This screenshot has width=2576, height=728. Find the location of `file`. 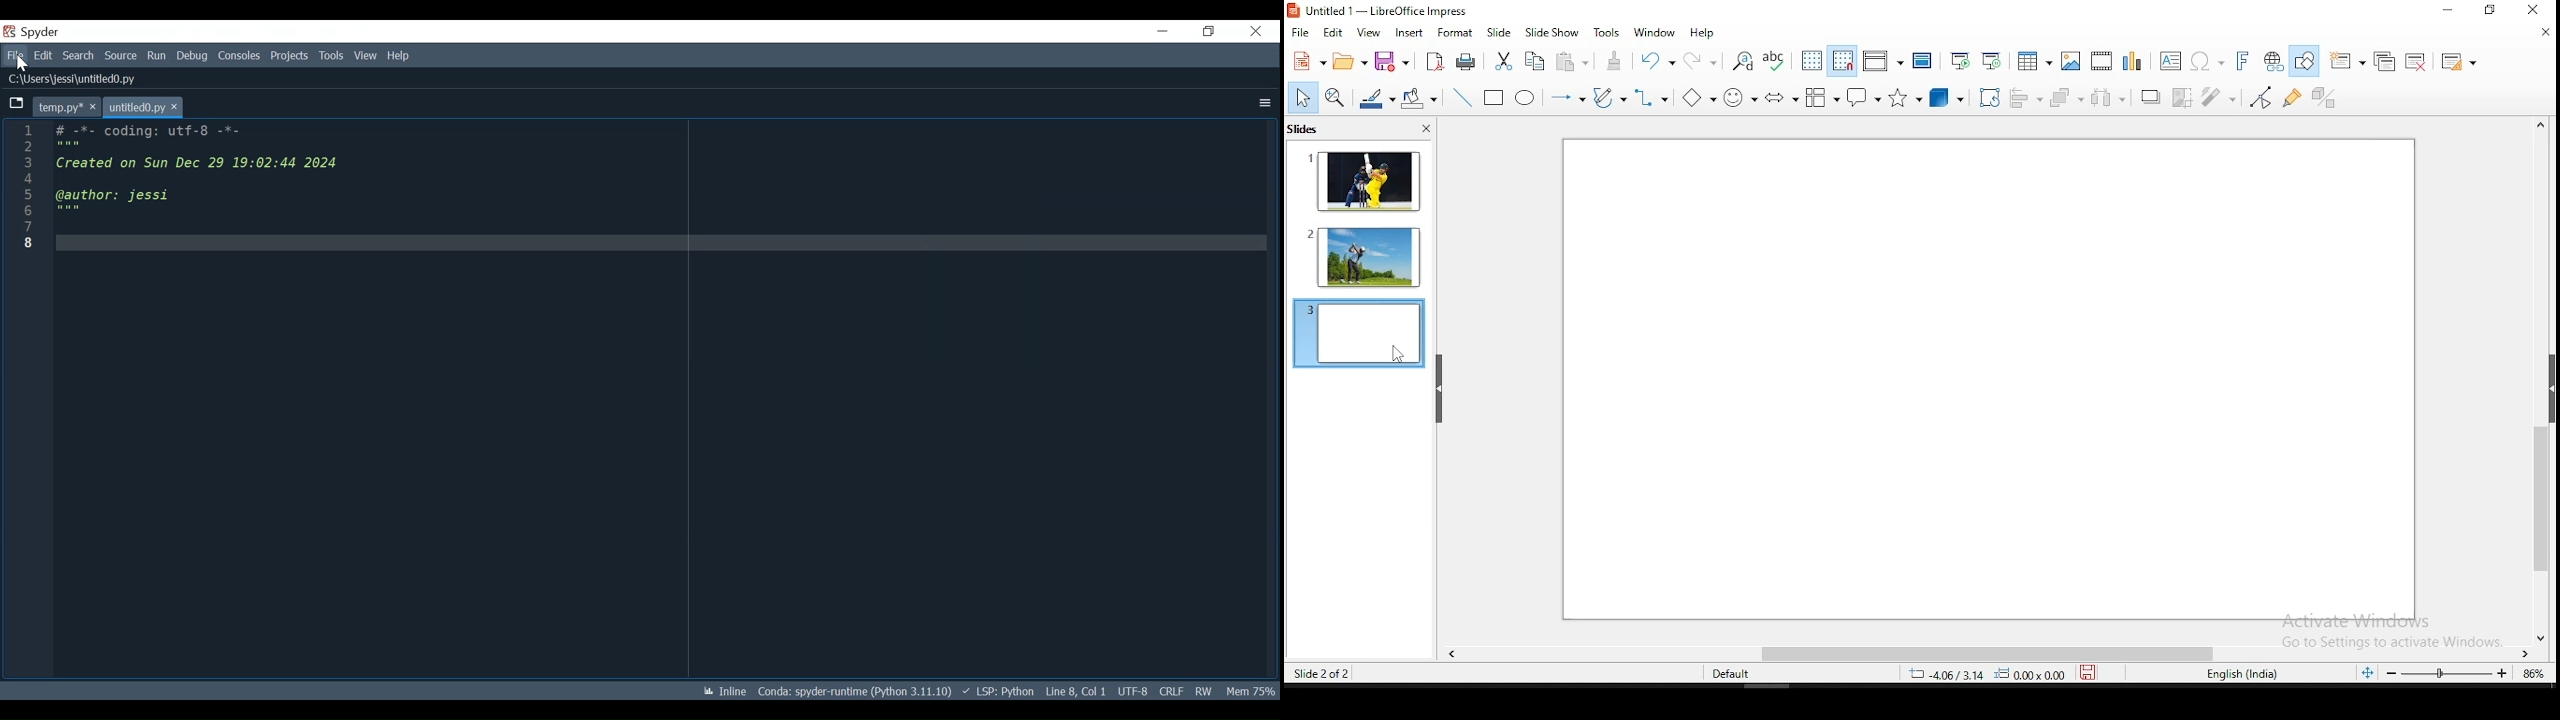

file is located at coordinates (1300, 33).